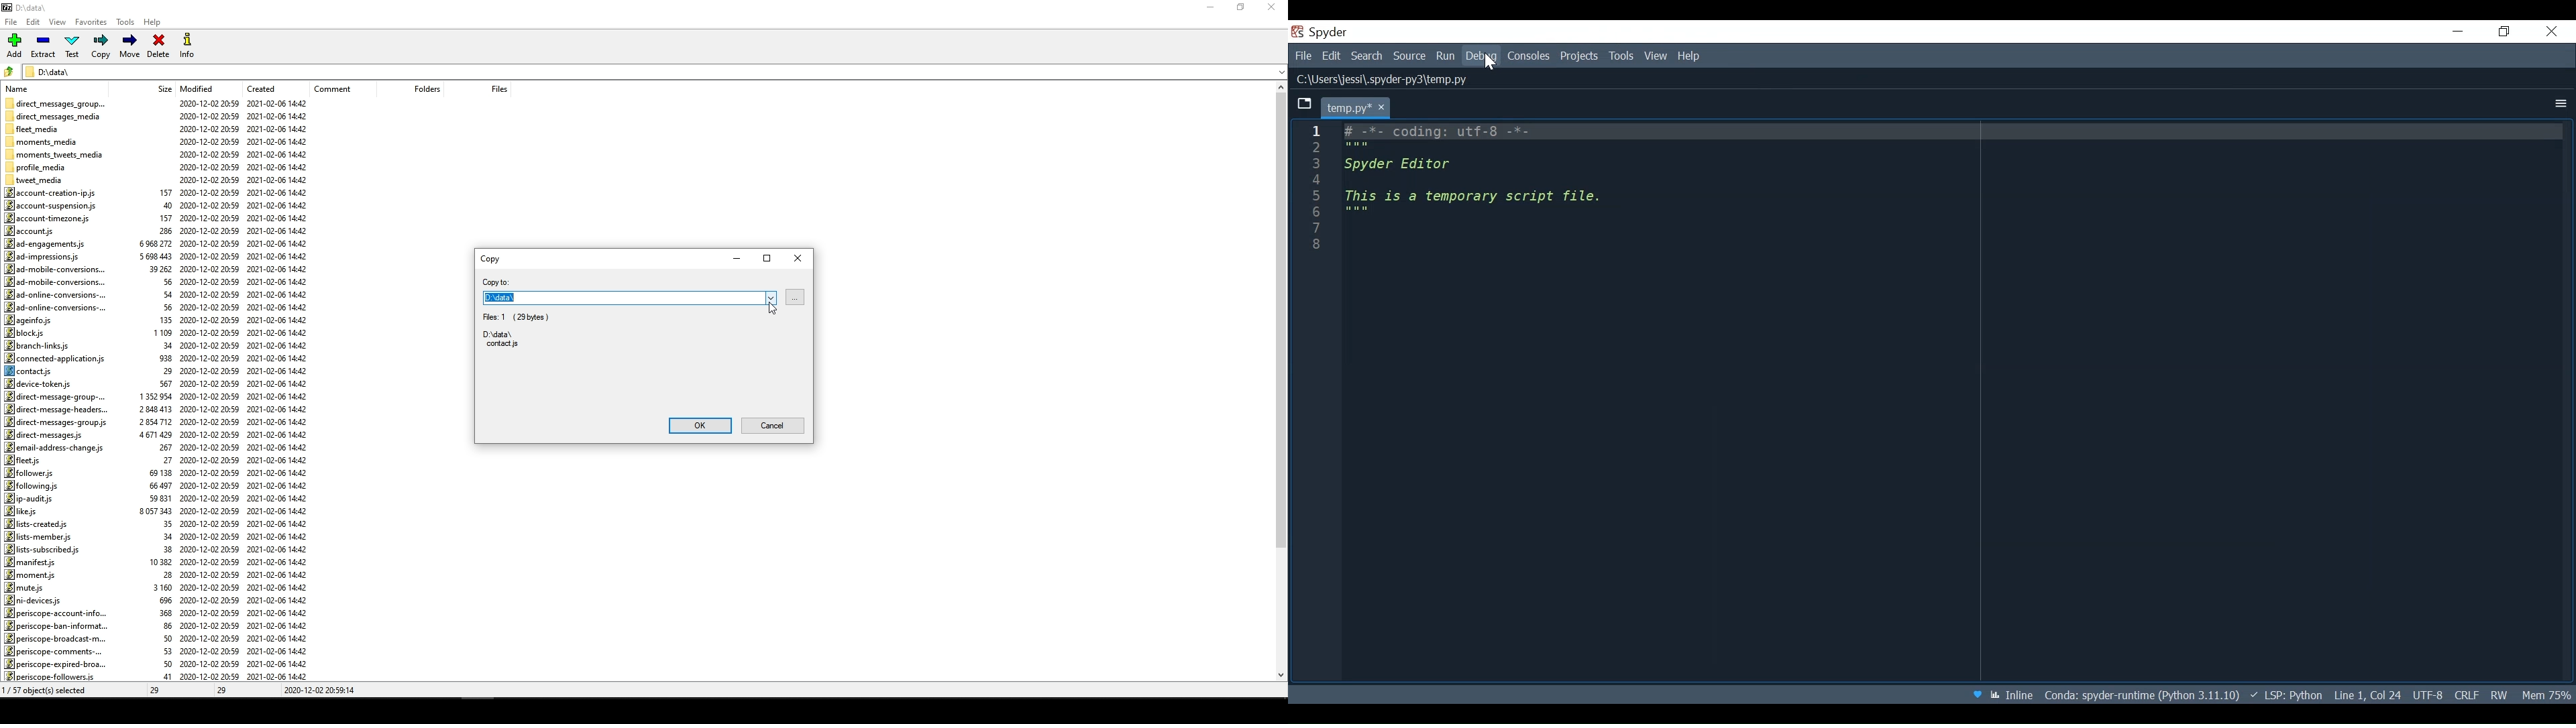 The width and height of the screenshot is (2576, 728). I want to click on Modified date and time, so click(209, 390).